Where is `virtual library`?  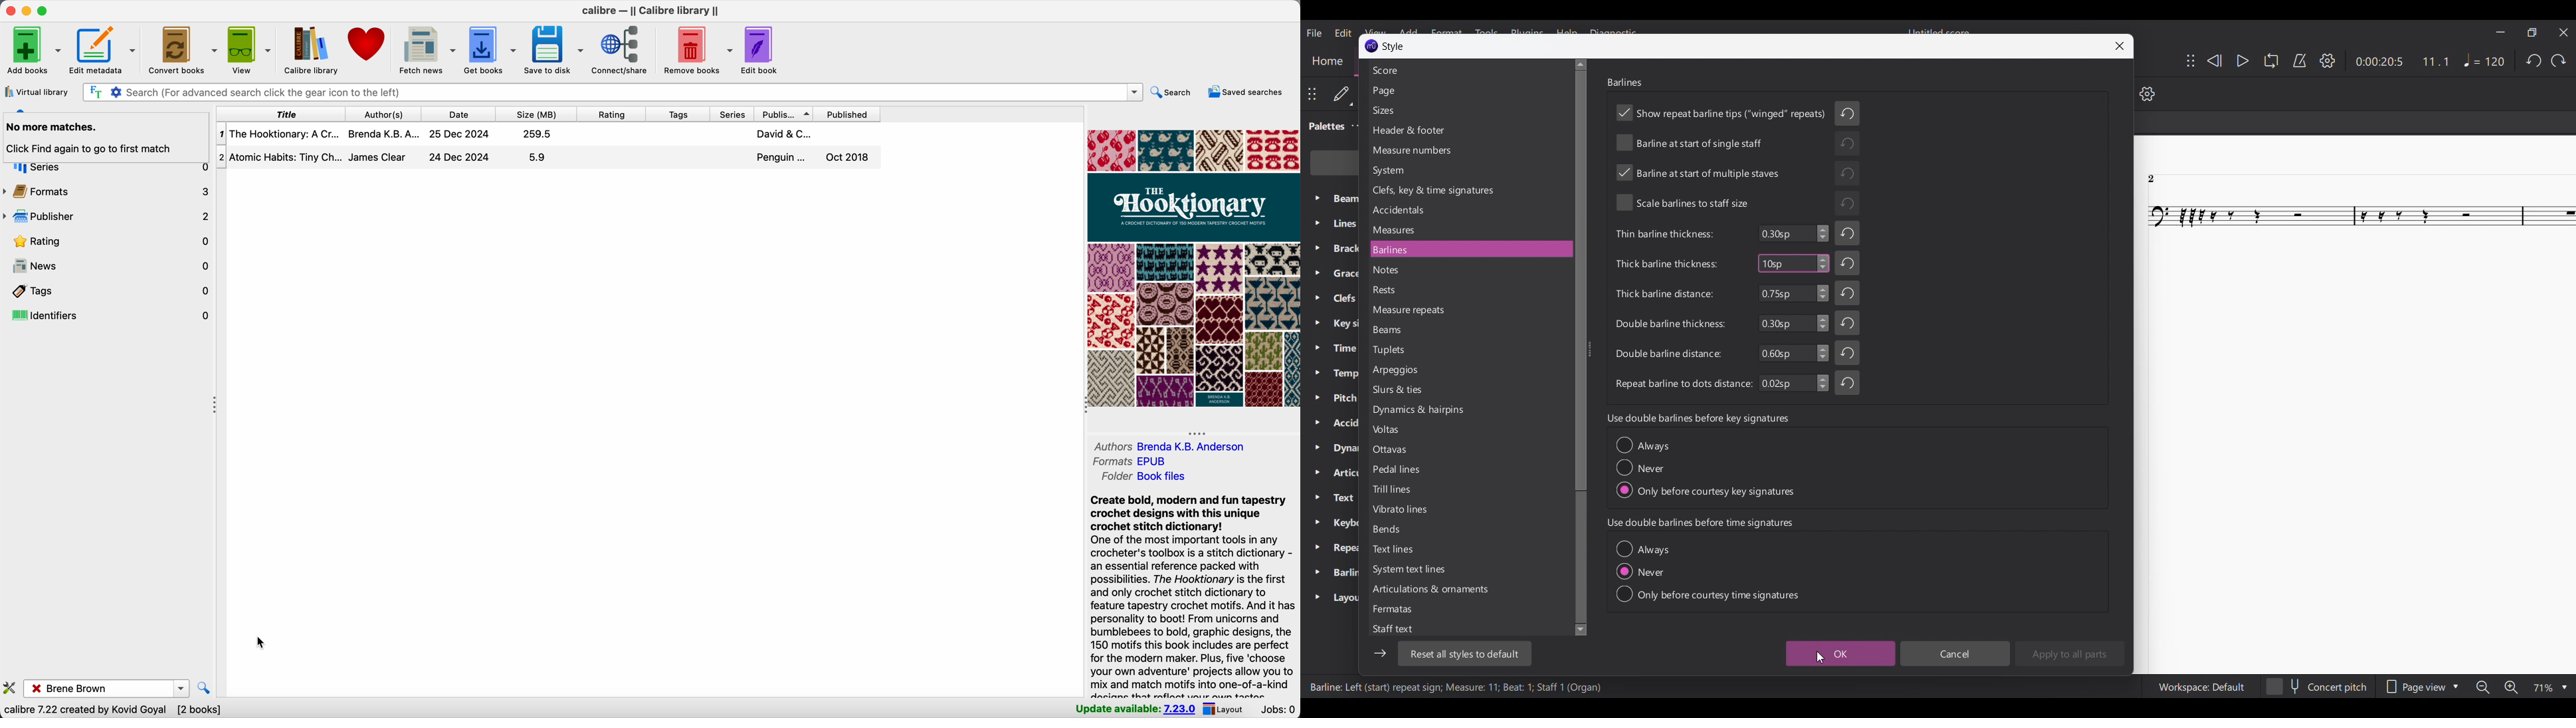 virtual library is located at coordinates (38, 93).